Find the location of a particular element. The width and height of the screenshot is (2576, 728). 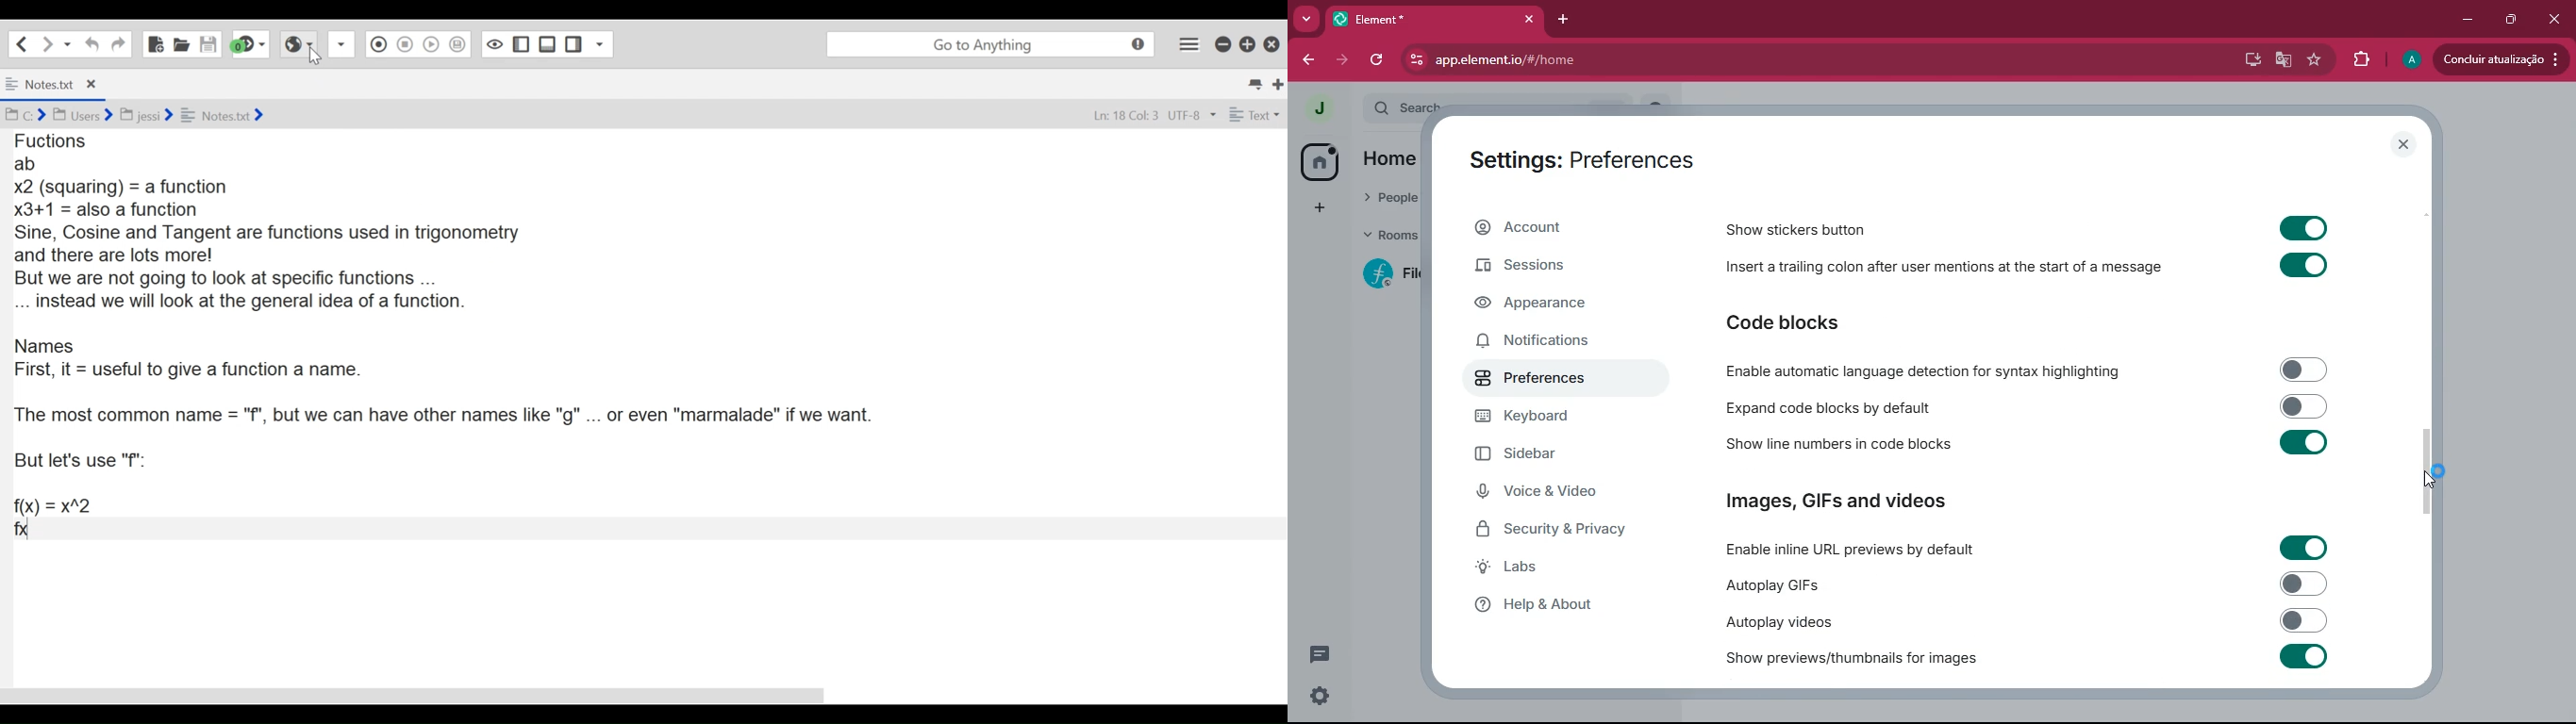

extensions is located at coordinates (2359, 61).